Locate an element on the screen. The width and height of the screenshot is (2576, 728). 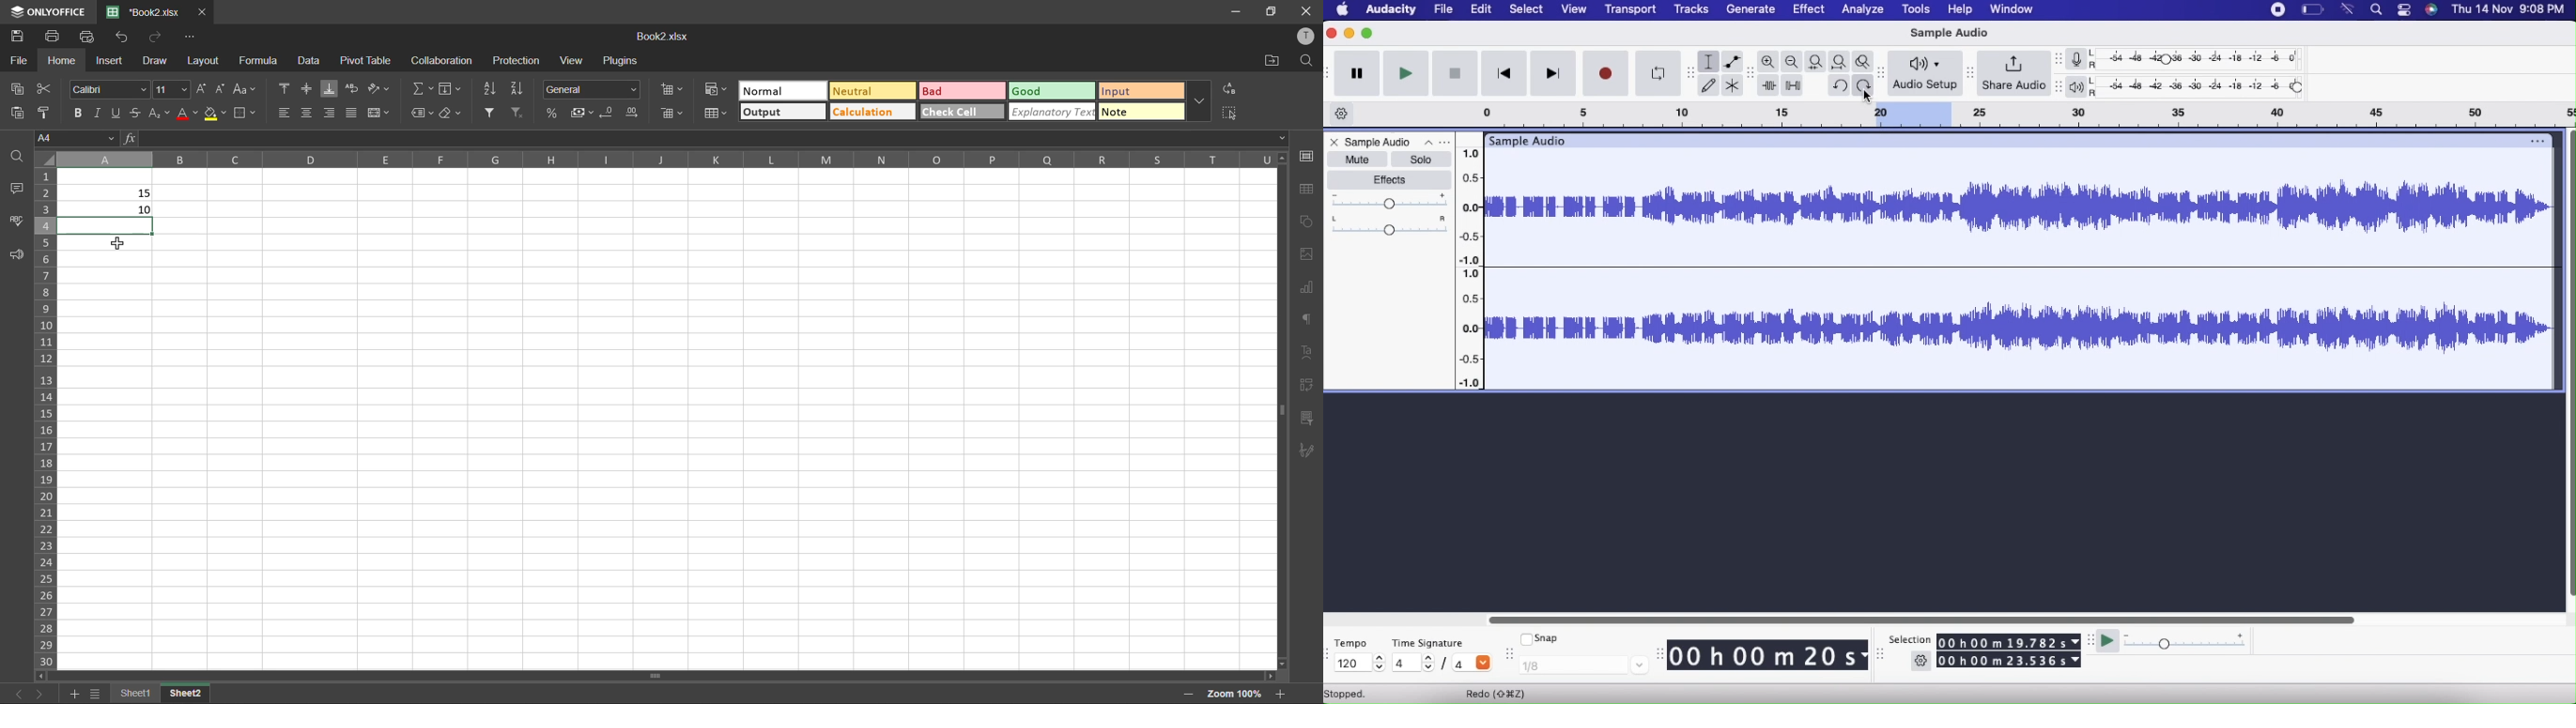
font color is located at coordinates (186, 111).